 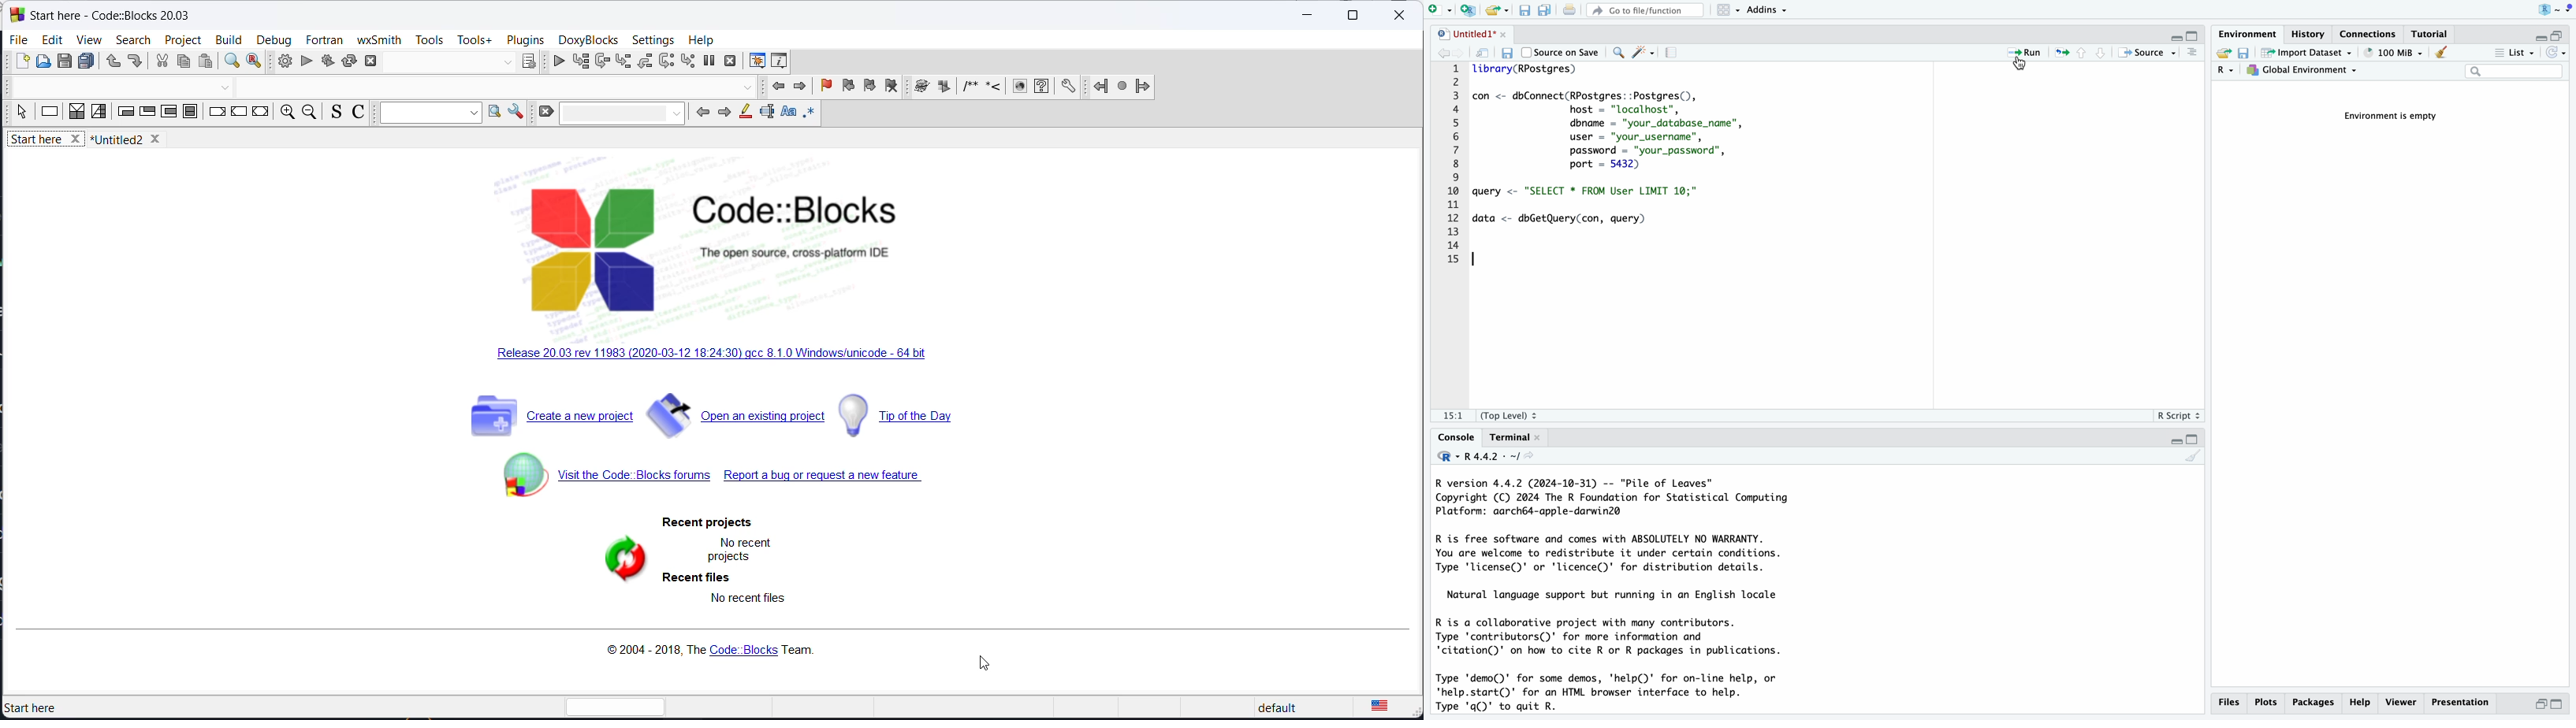 What do you see at coordinates (1501, 33) in the screenshot?
I see `close` at bounding box center [1501, 33].